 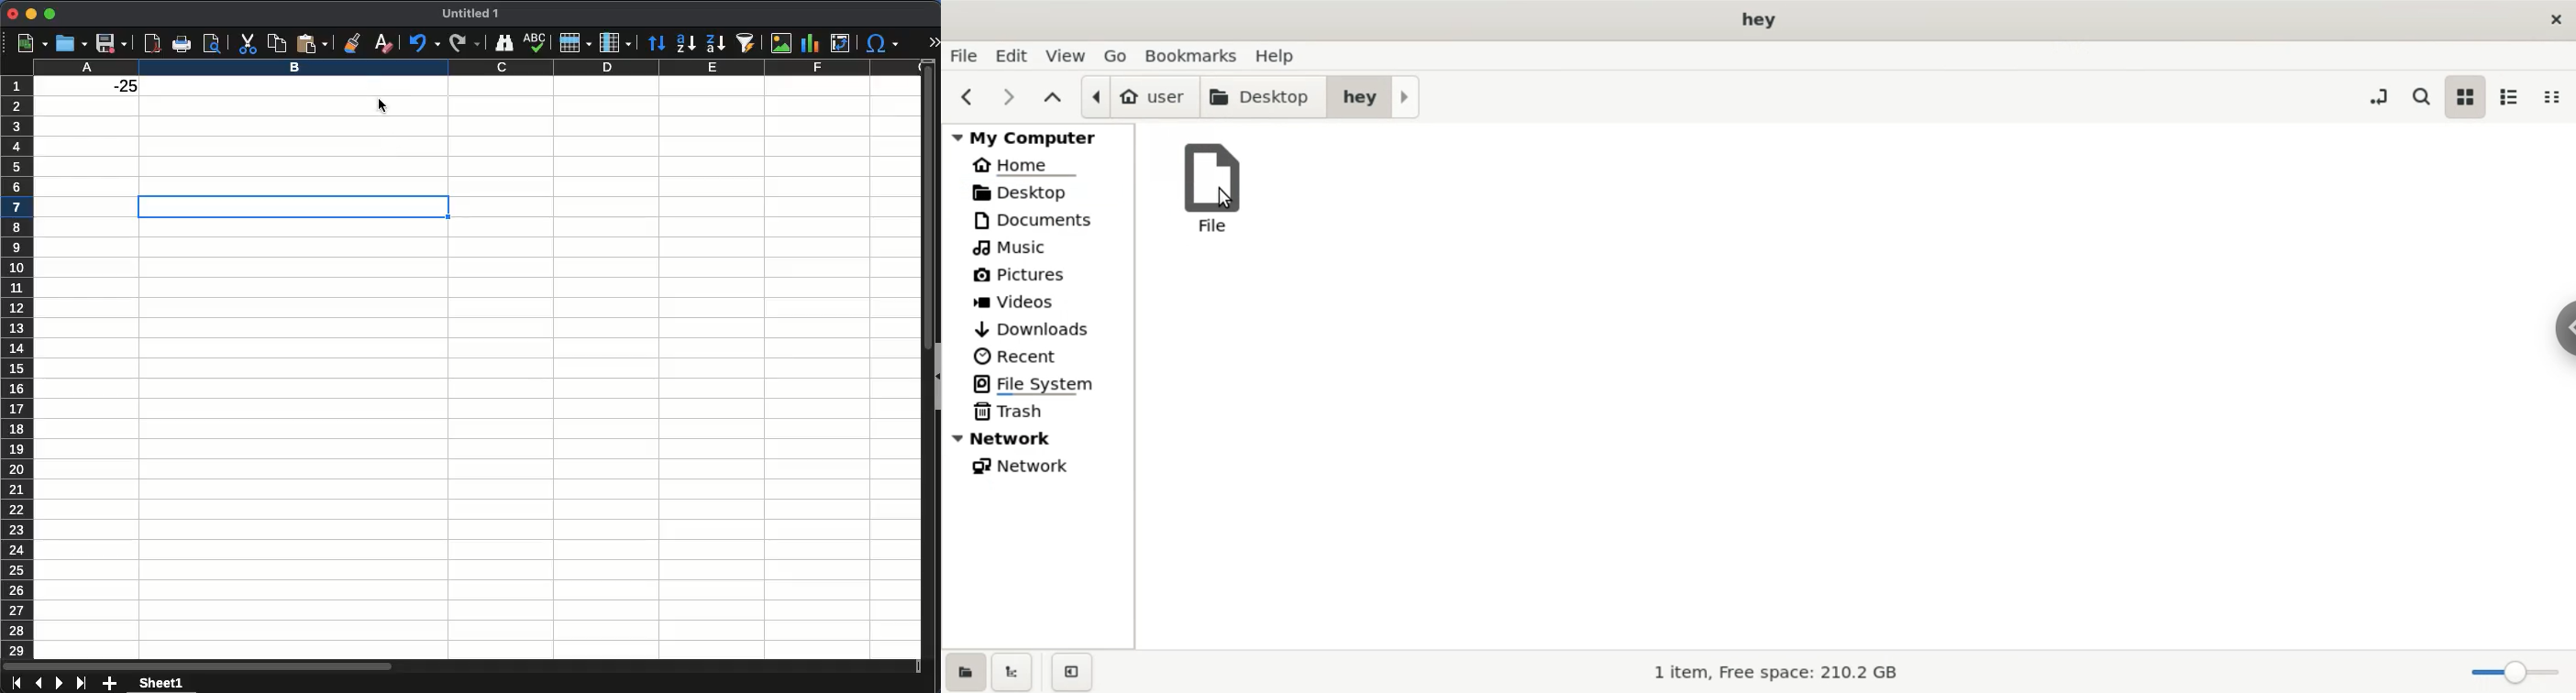 What do you see at coordinates (40, 684) in the screenshot?
I see `previous sheet` at bounding box center [40, 684].